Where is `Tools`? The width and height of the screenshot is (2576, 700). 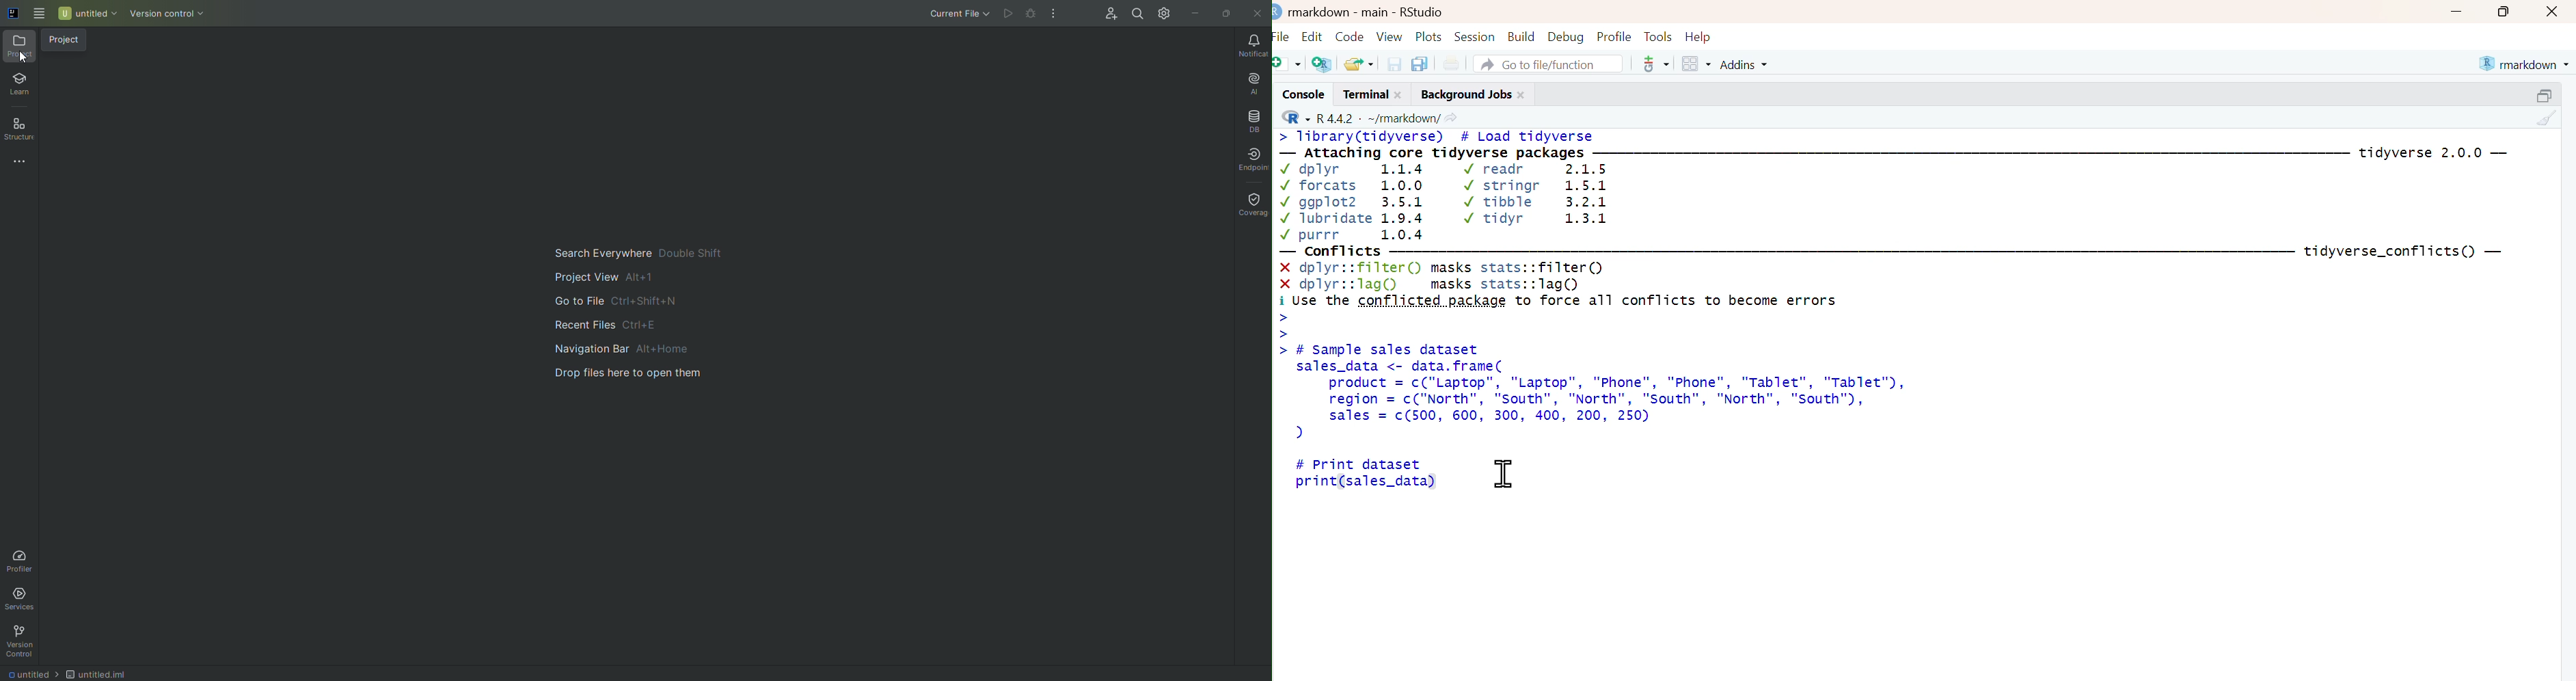 Tools is located at coordinates (1657, 35).